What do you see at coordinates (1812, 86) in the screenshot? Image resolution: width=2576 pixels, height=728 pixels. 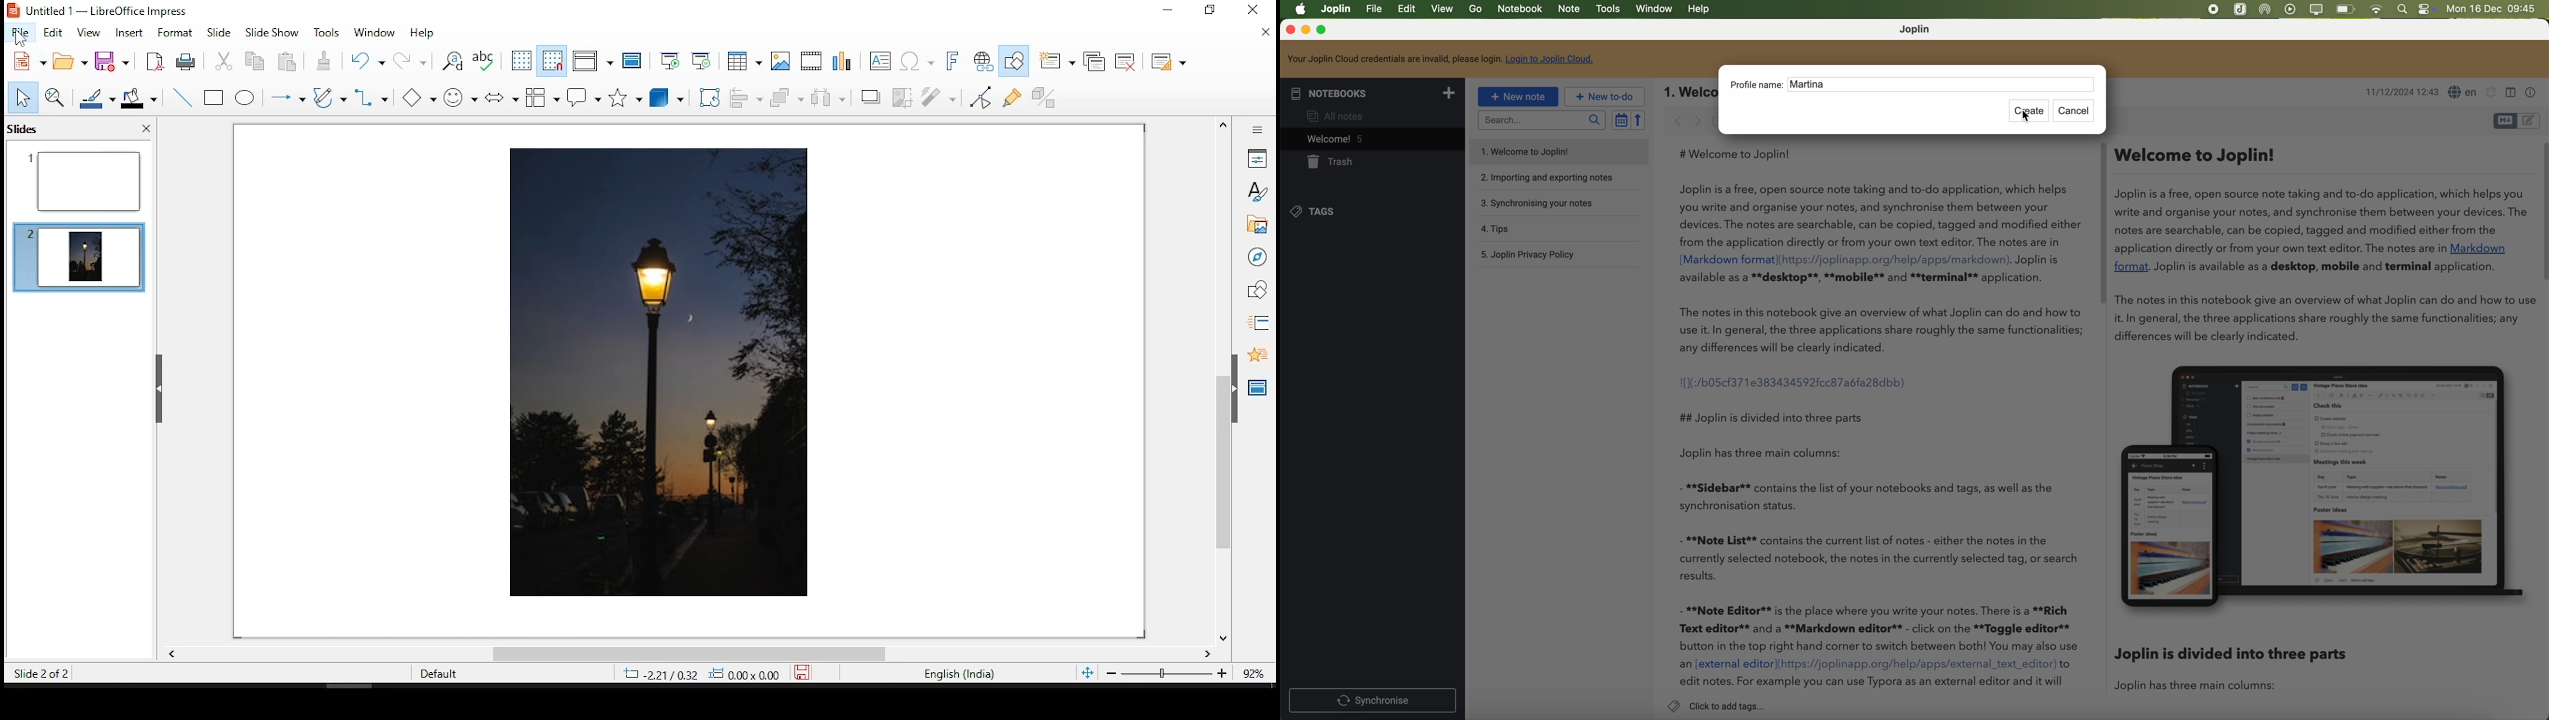 I see `Martina` at bounding box center [1812, 86].